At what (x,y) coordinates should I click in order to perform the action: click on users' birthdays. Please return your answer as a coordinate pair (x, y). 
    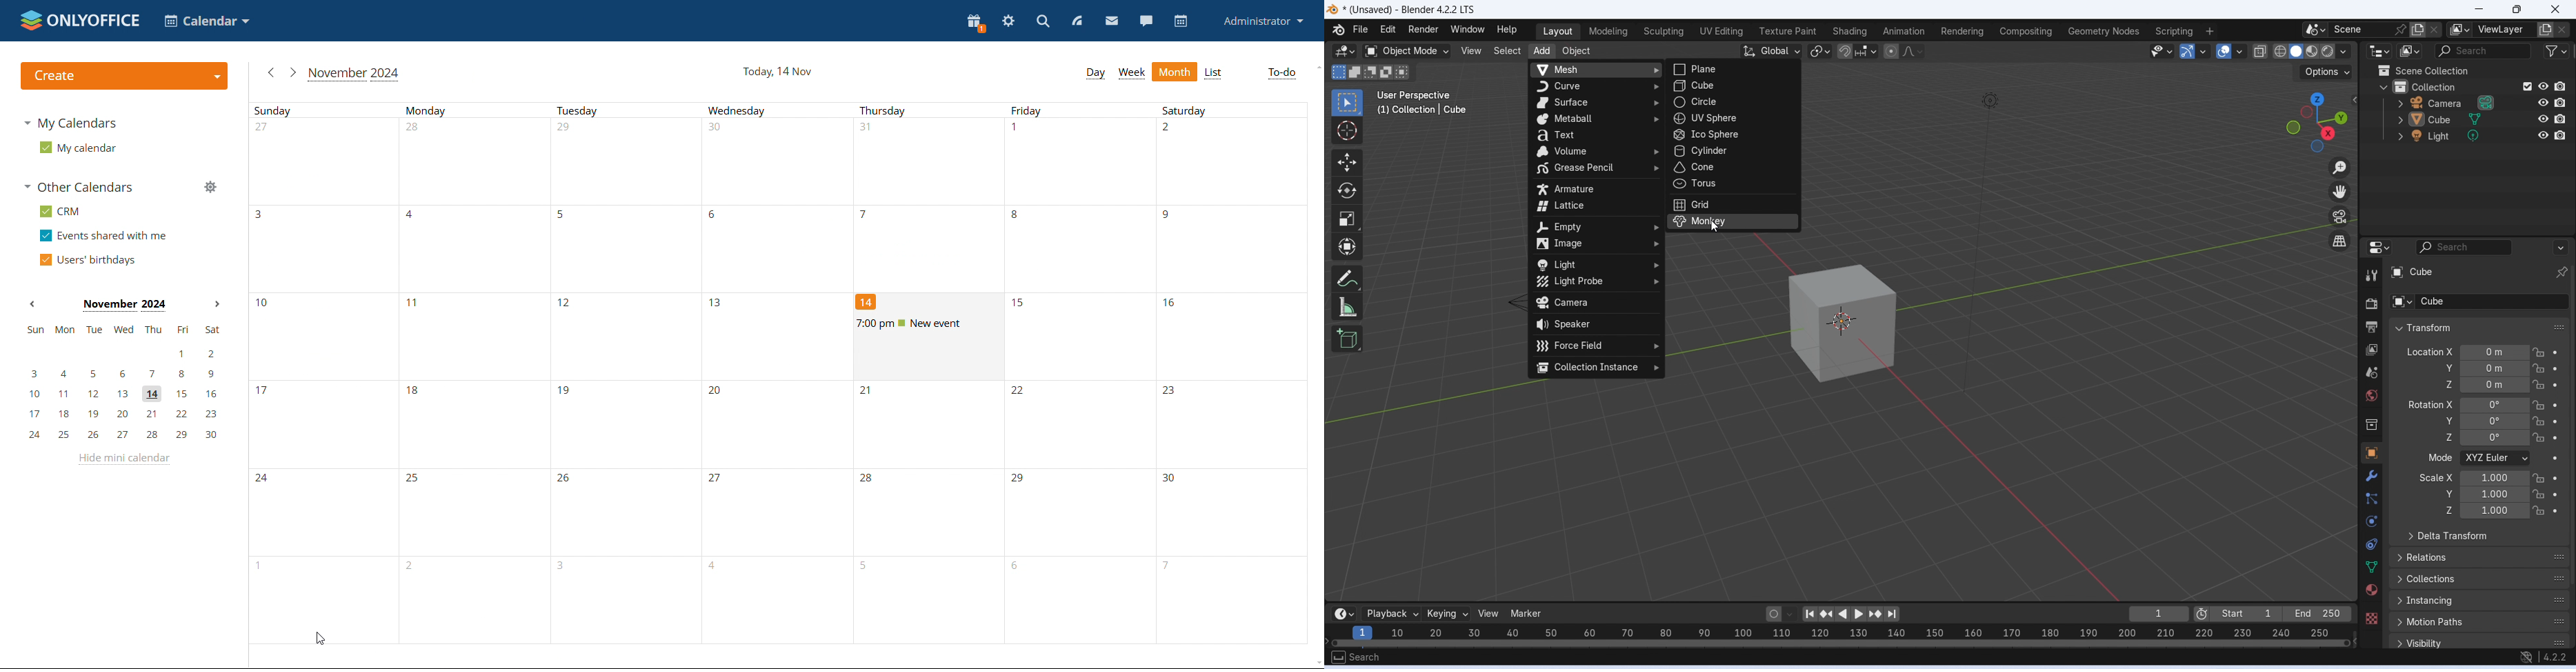
    Looking at the image, I should click on (86, 261).